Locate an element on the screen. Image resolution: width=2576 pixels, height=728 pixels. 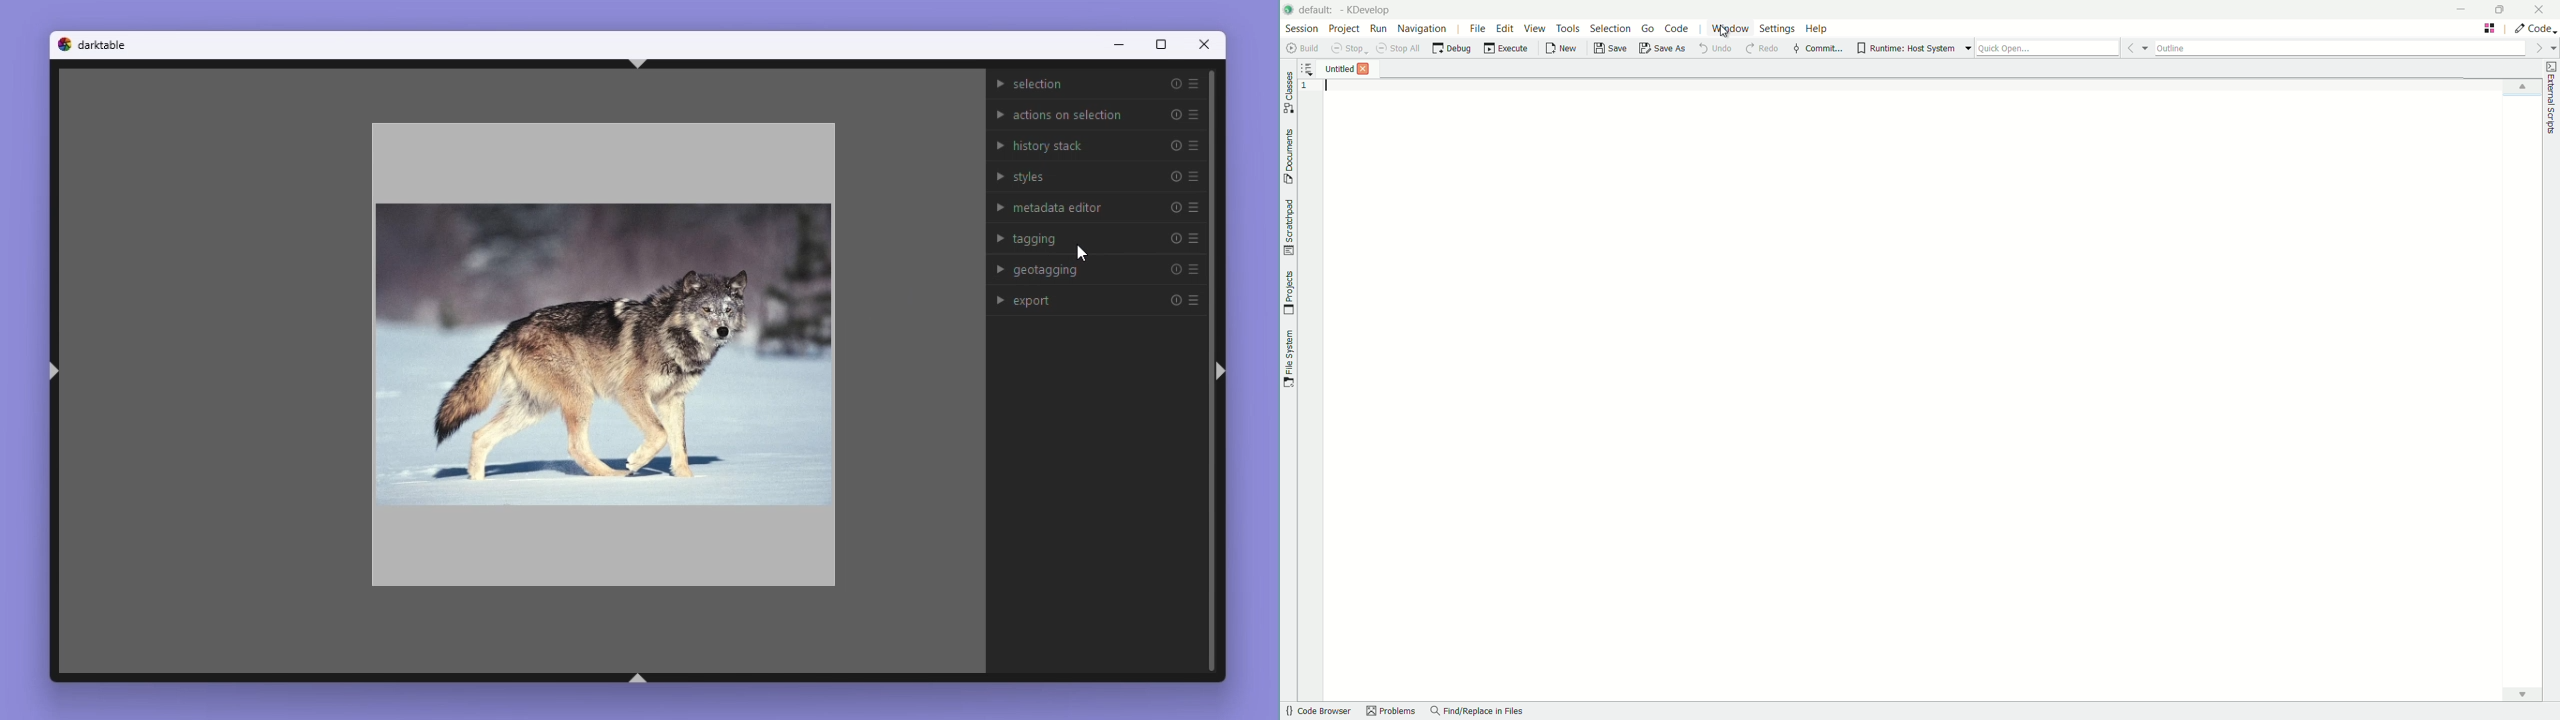
Tagging is located at coordinates (1099, 237).